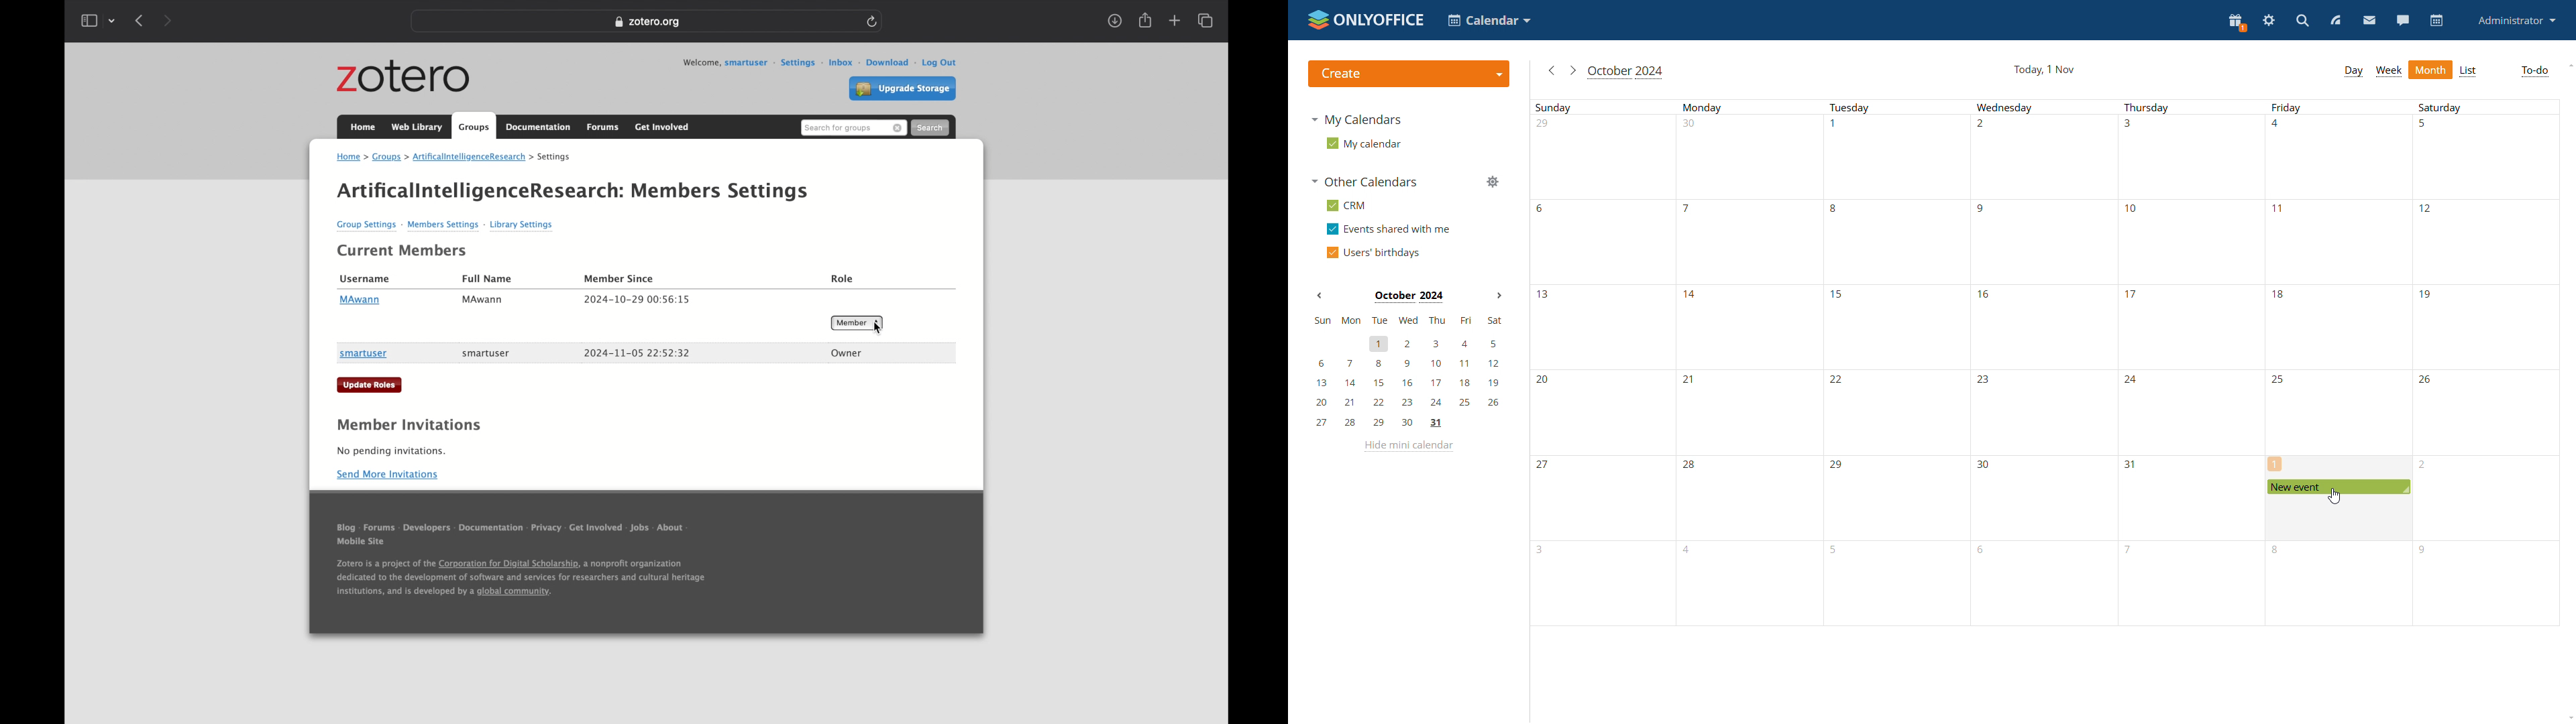  I want to click on week view, so click(2390, 72).